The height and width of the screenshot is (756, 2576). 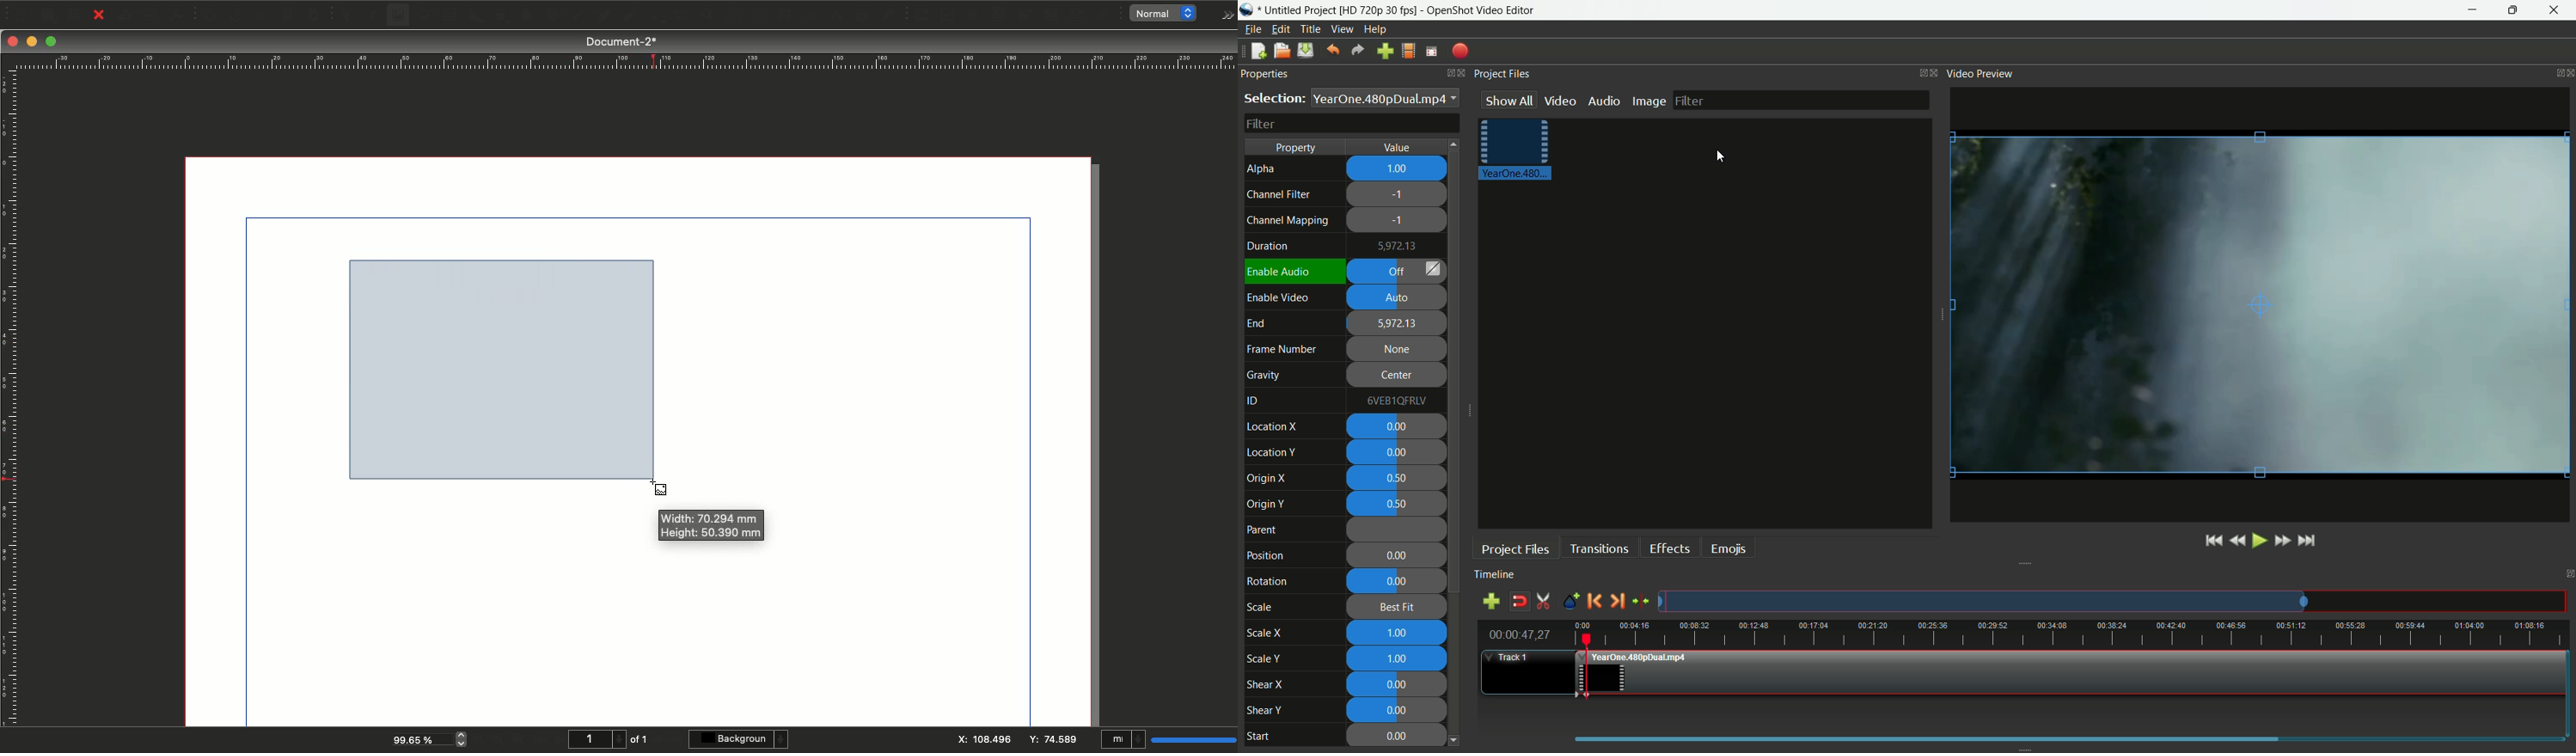 I want to click on 0.50, so click(x=1399, y=504).